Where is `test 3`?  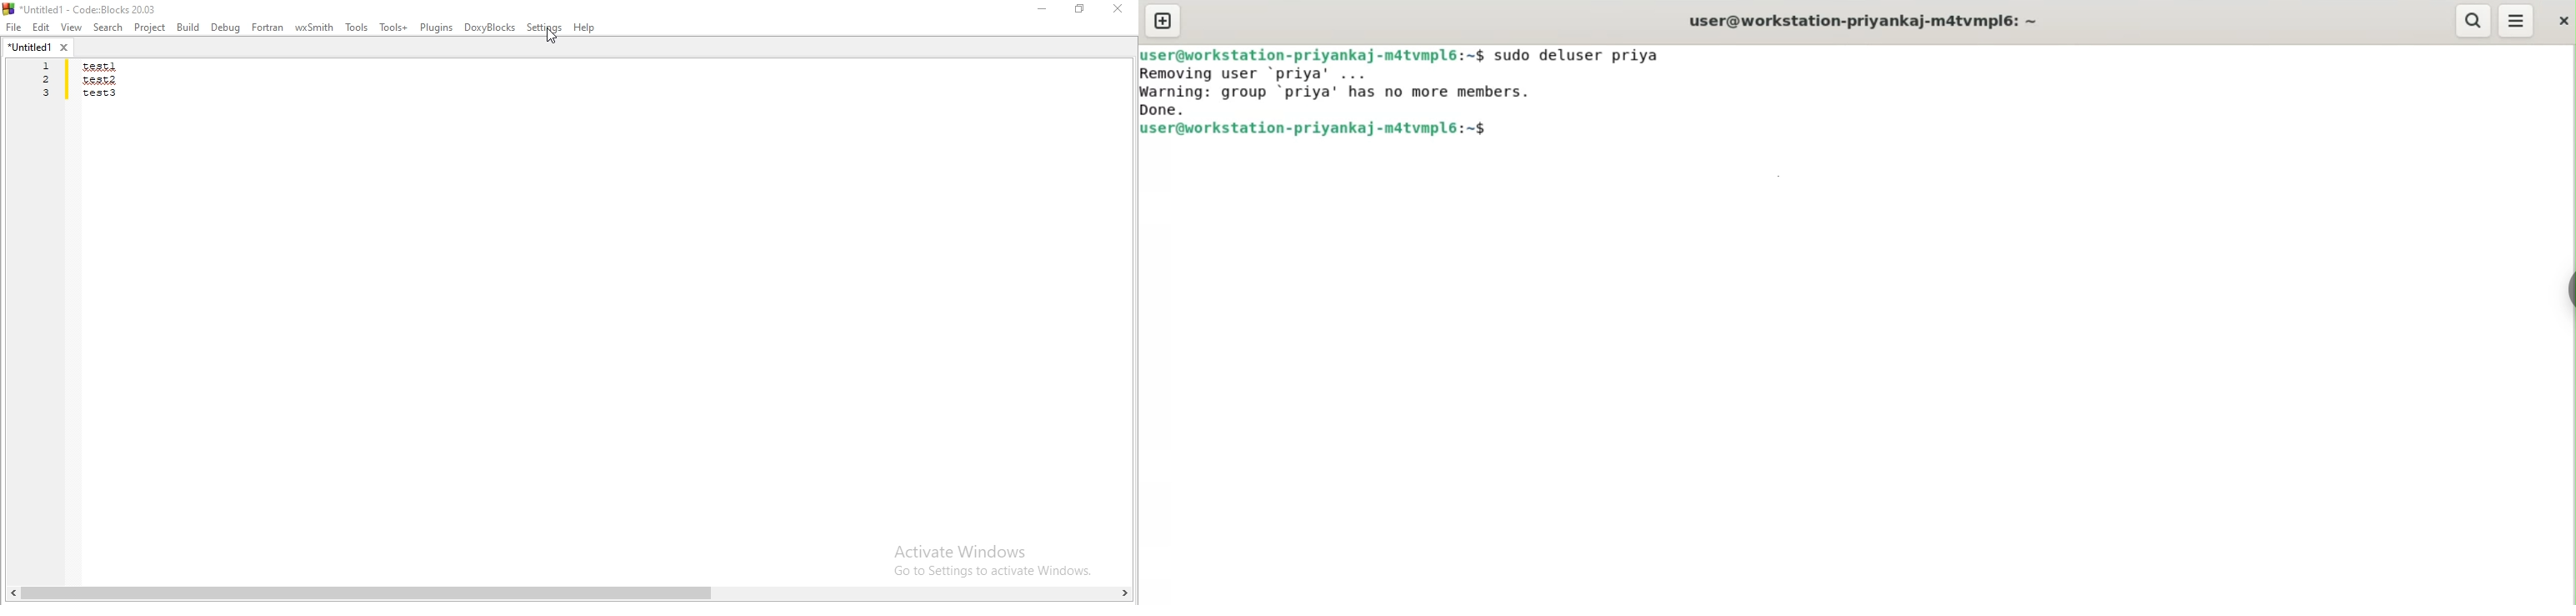 test 3 is located at coordinates (99, 97).